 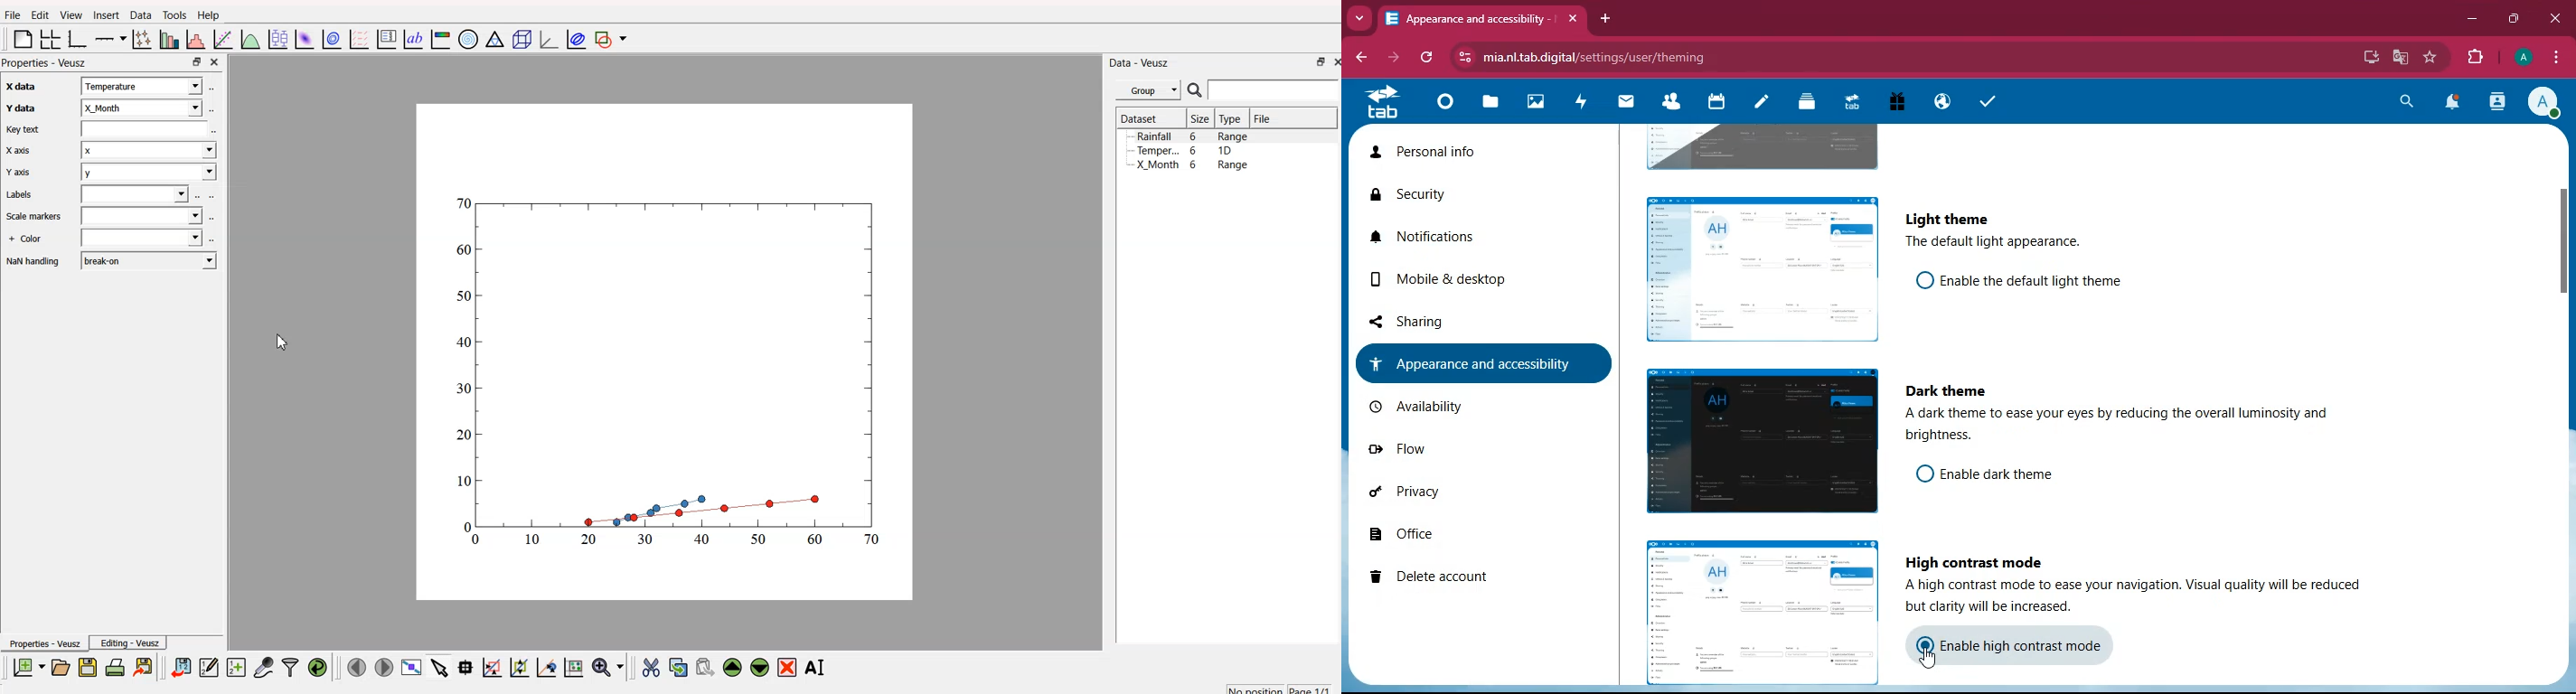 I want to click on menu, so click(x=2555, y=59).